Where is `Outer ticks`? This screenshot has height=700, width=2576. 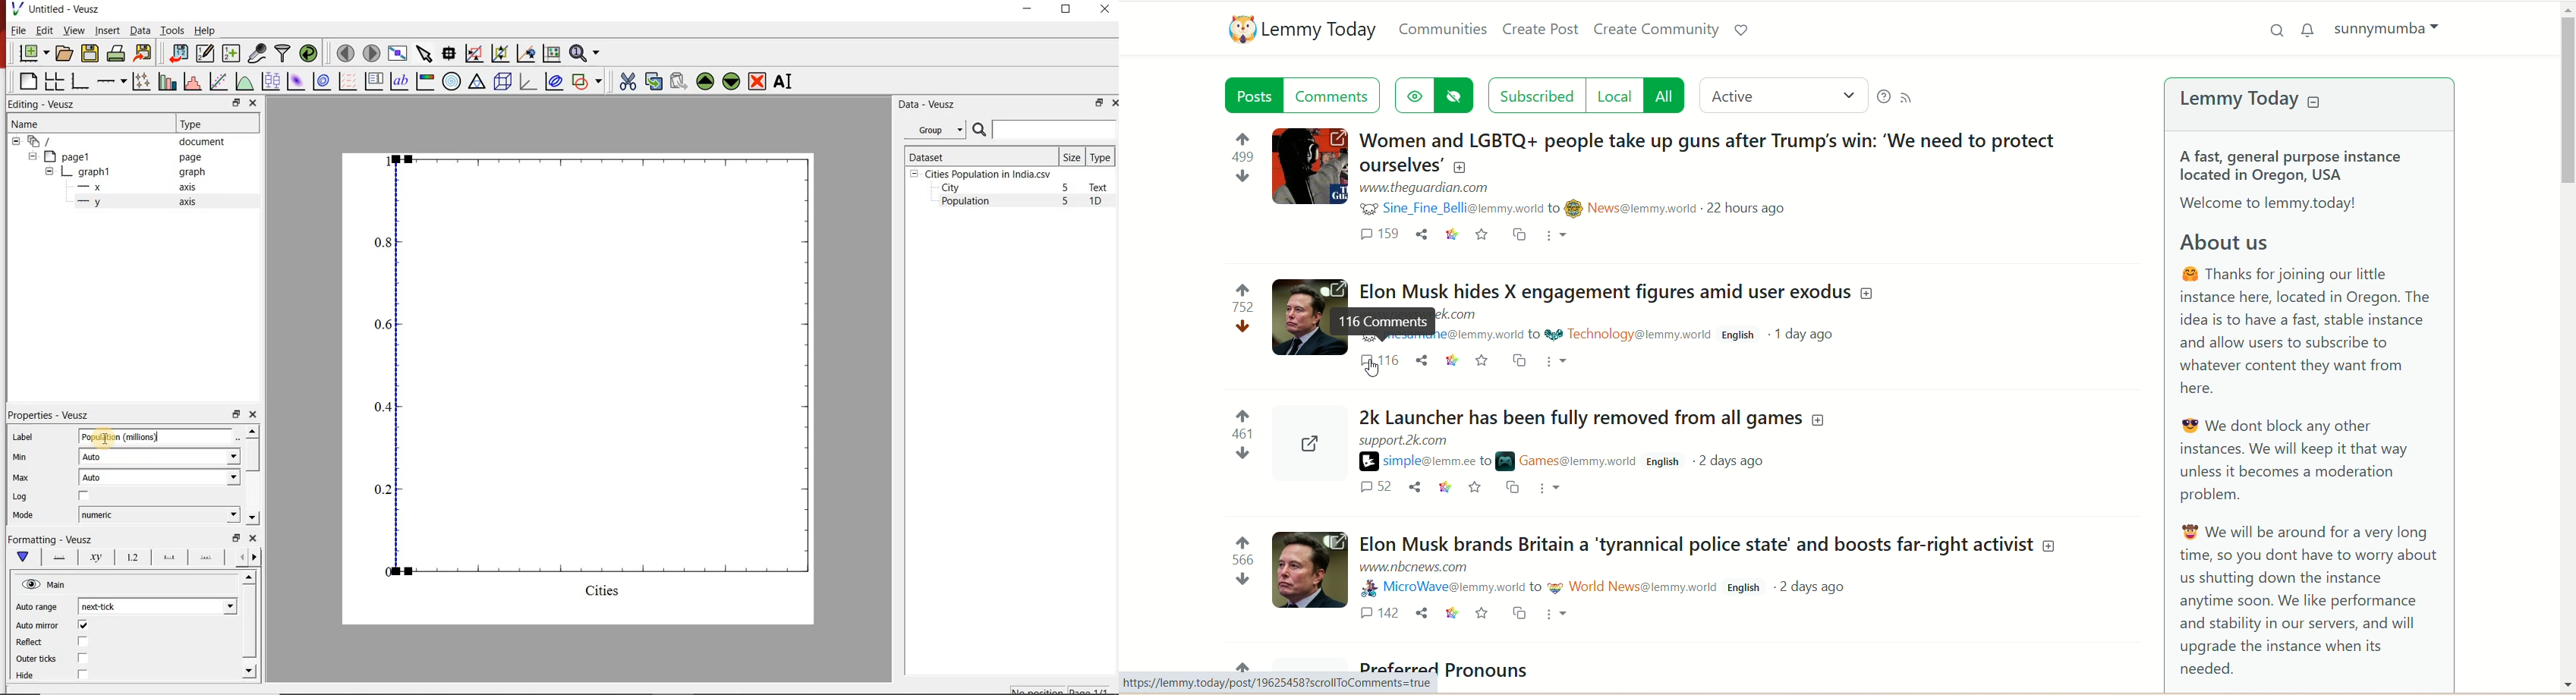
Outer ticks is located at coordinates (35, 658).